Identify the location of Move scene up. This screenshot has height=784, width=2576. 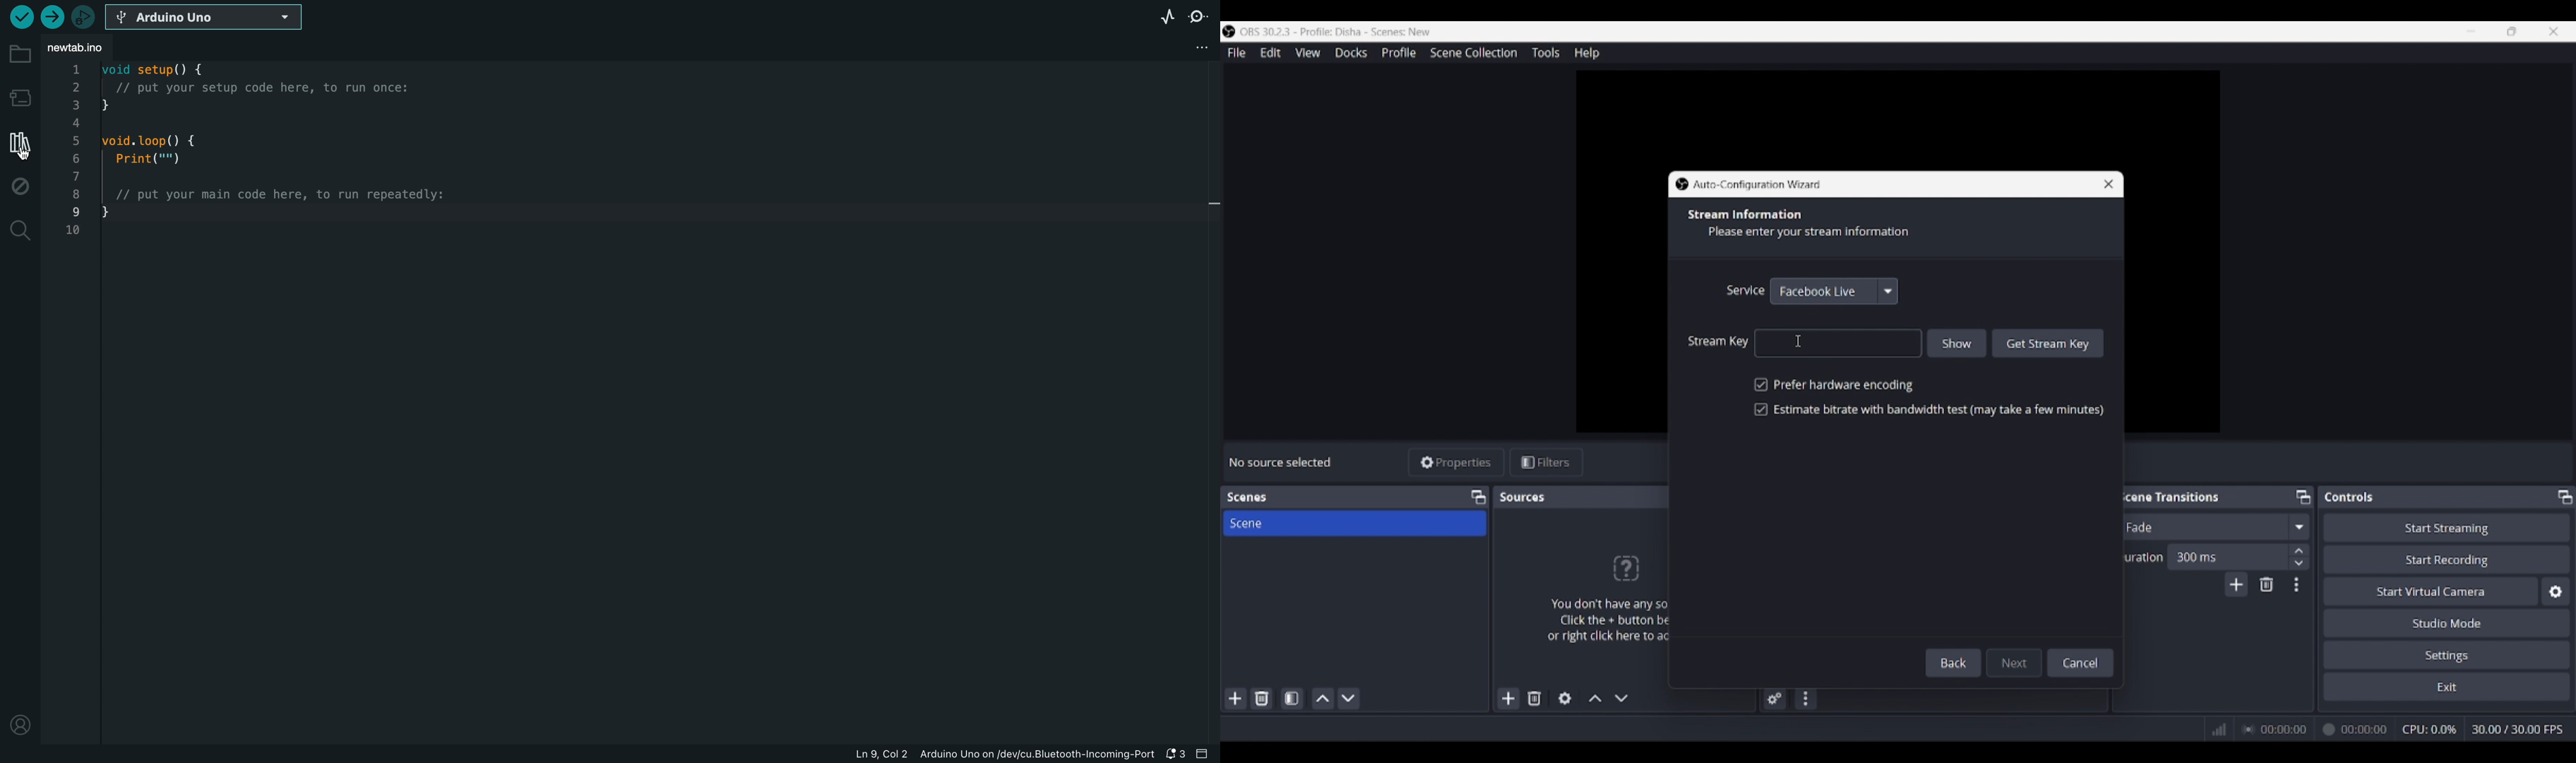
(1323, 699).